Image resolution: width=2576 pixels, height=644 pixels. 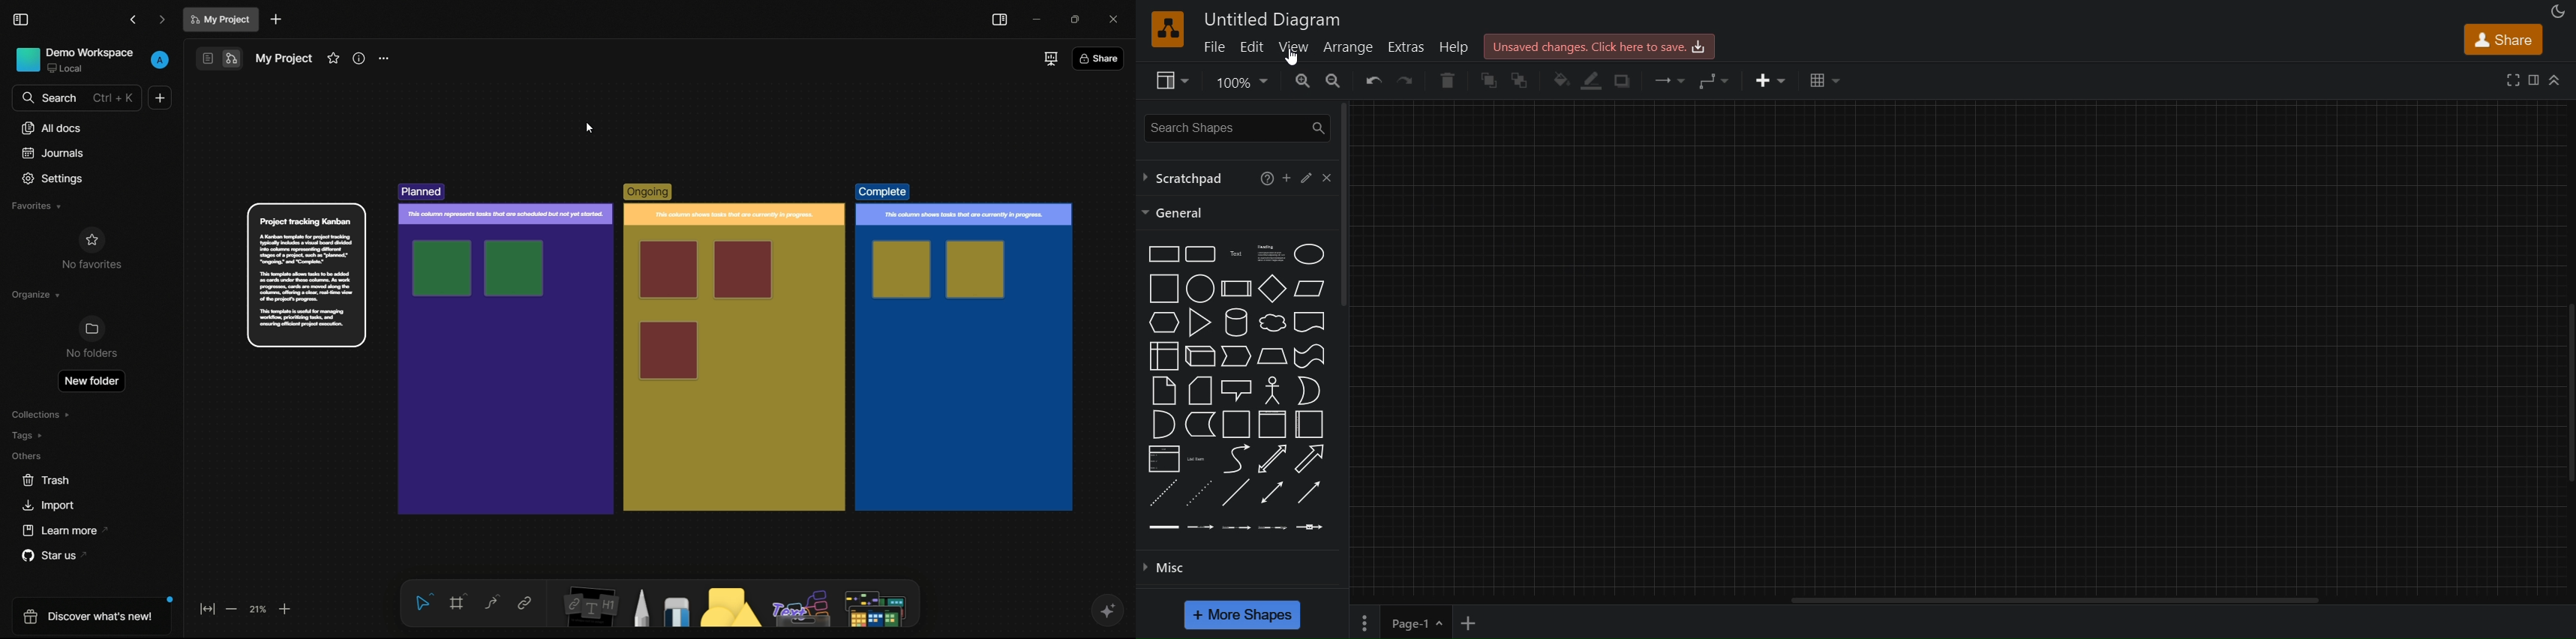 What do you see at coordinates (1410, 82) in the screenshot?
I see `redo` at bounding box center [1410, 82].